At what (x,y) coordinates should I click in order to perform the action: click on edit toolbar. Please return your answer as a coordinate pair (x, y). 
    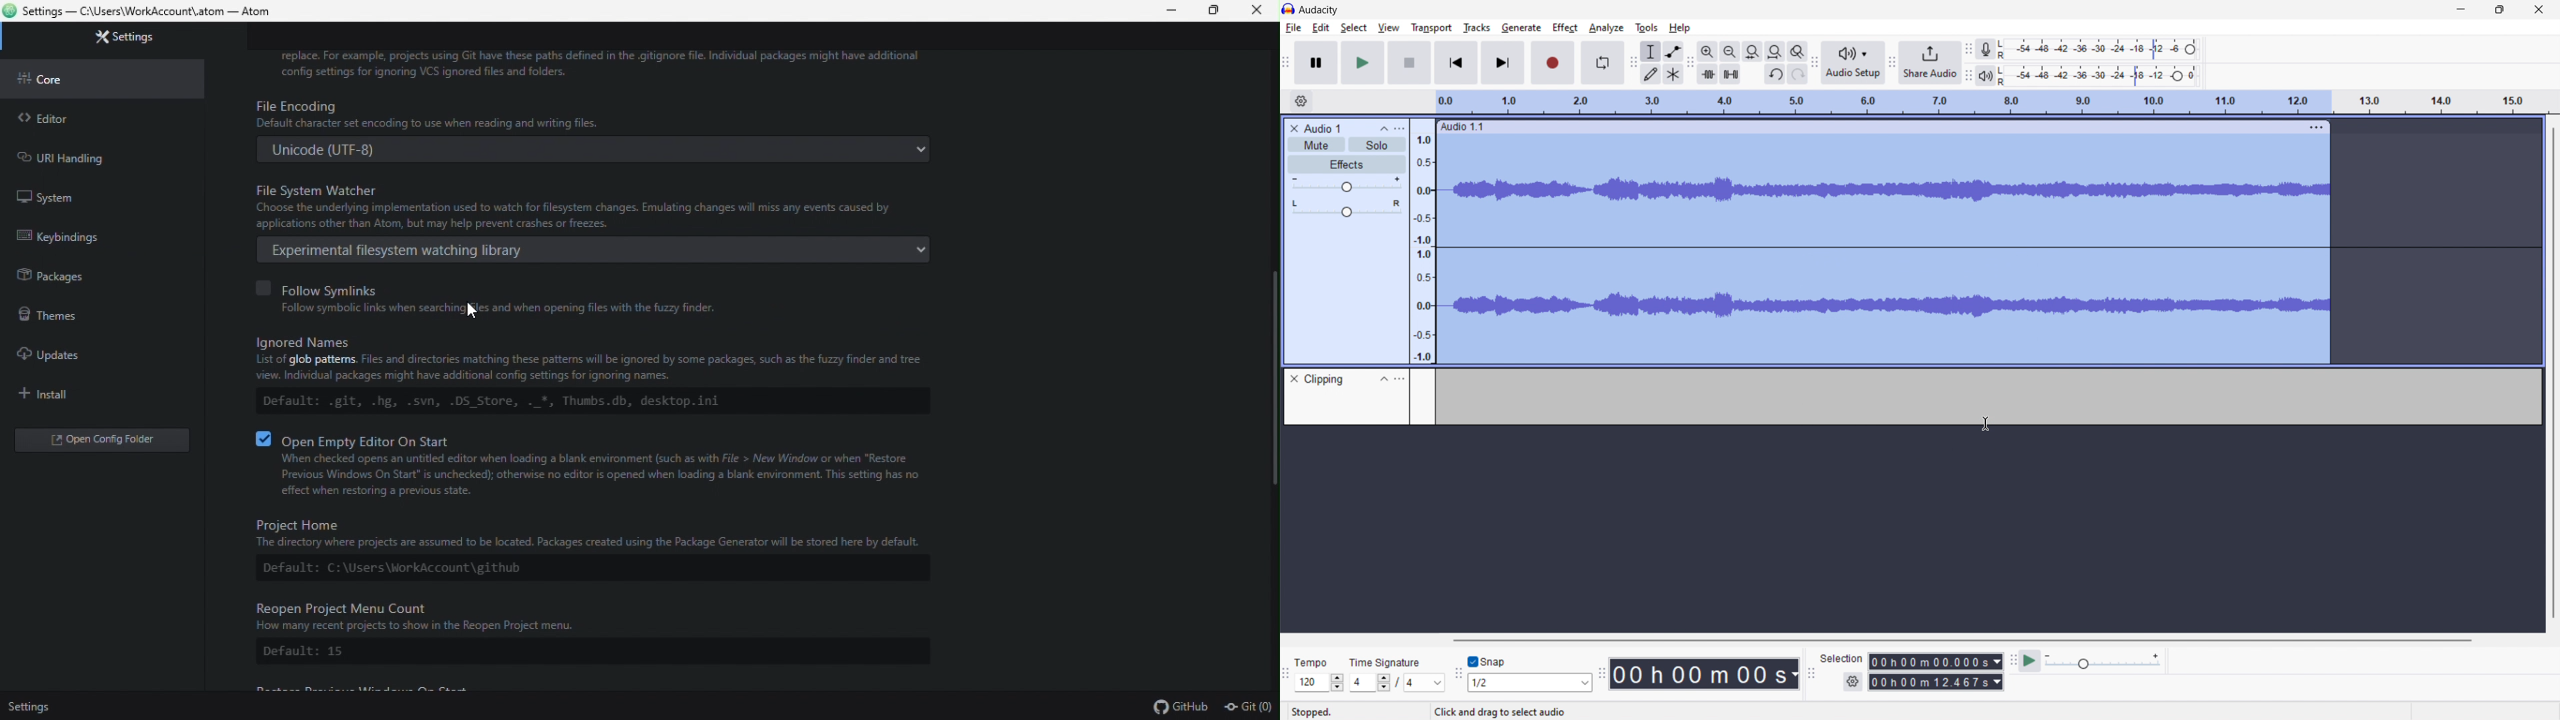
    Looking at the image, I should click on (1691, 64).